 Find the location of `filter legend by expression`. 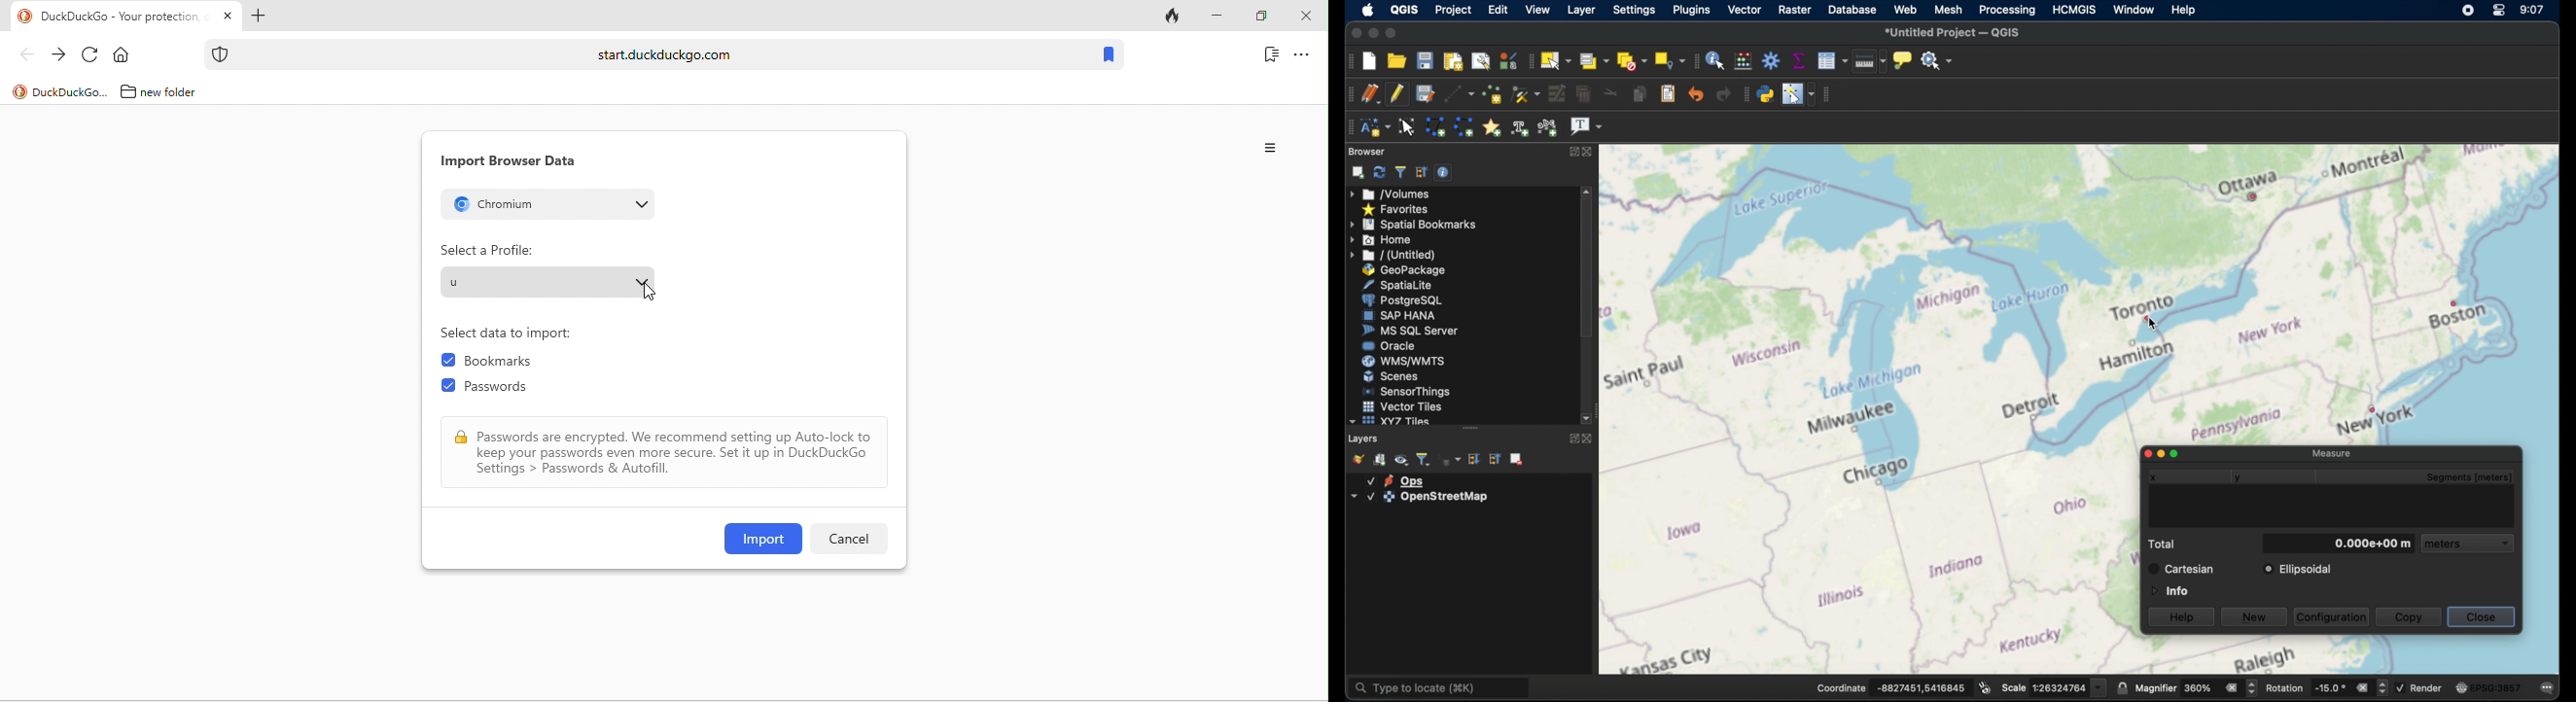

filter legend by expression is located at coordinates (1451, 461).